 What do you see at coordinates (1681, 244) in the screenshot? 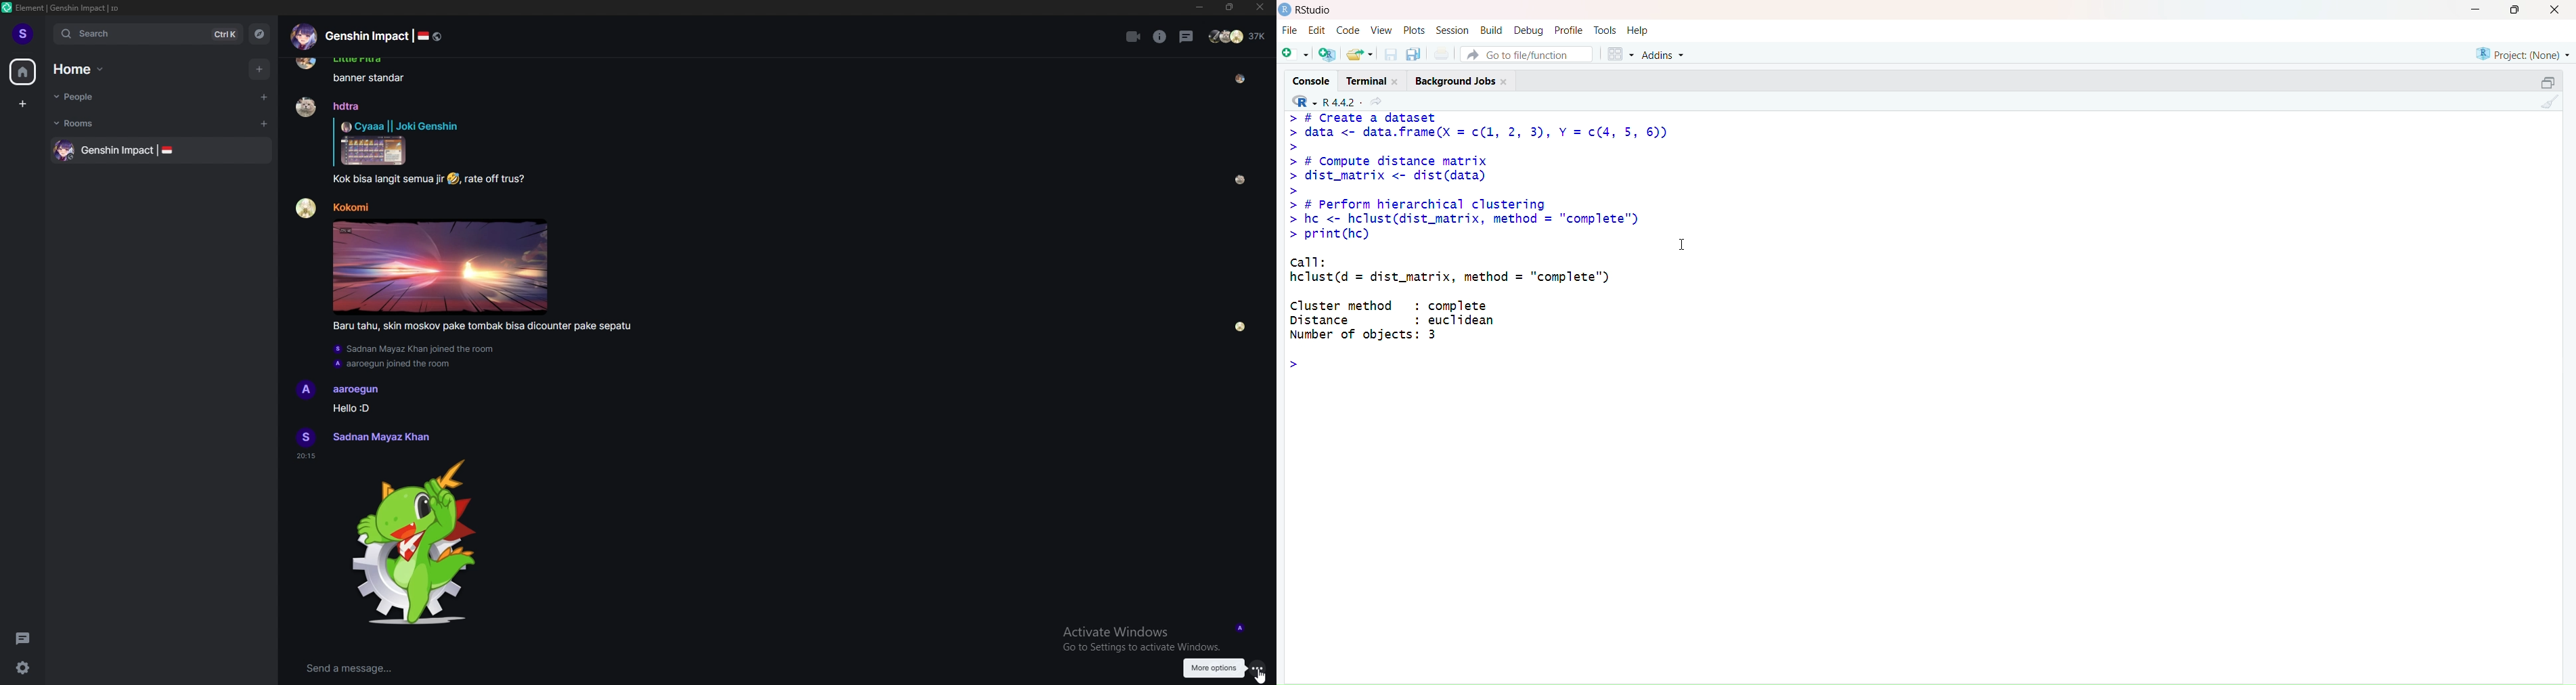
I see `Text cursor` at bounding box center [1681, 244].